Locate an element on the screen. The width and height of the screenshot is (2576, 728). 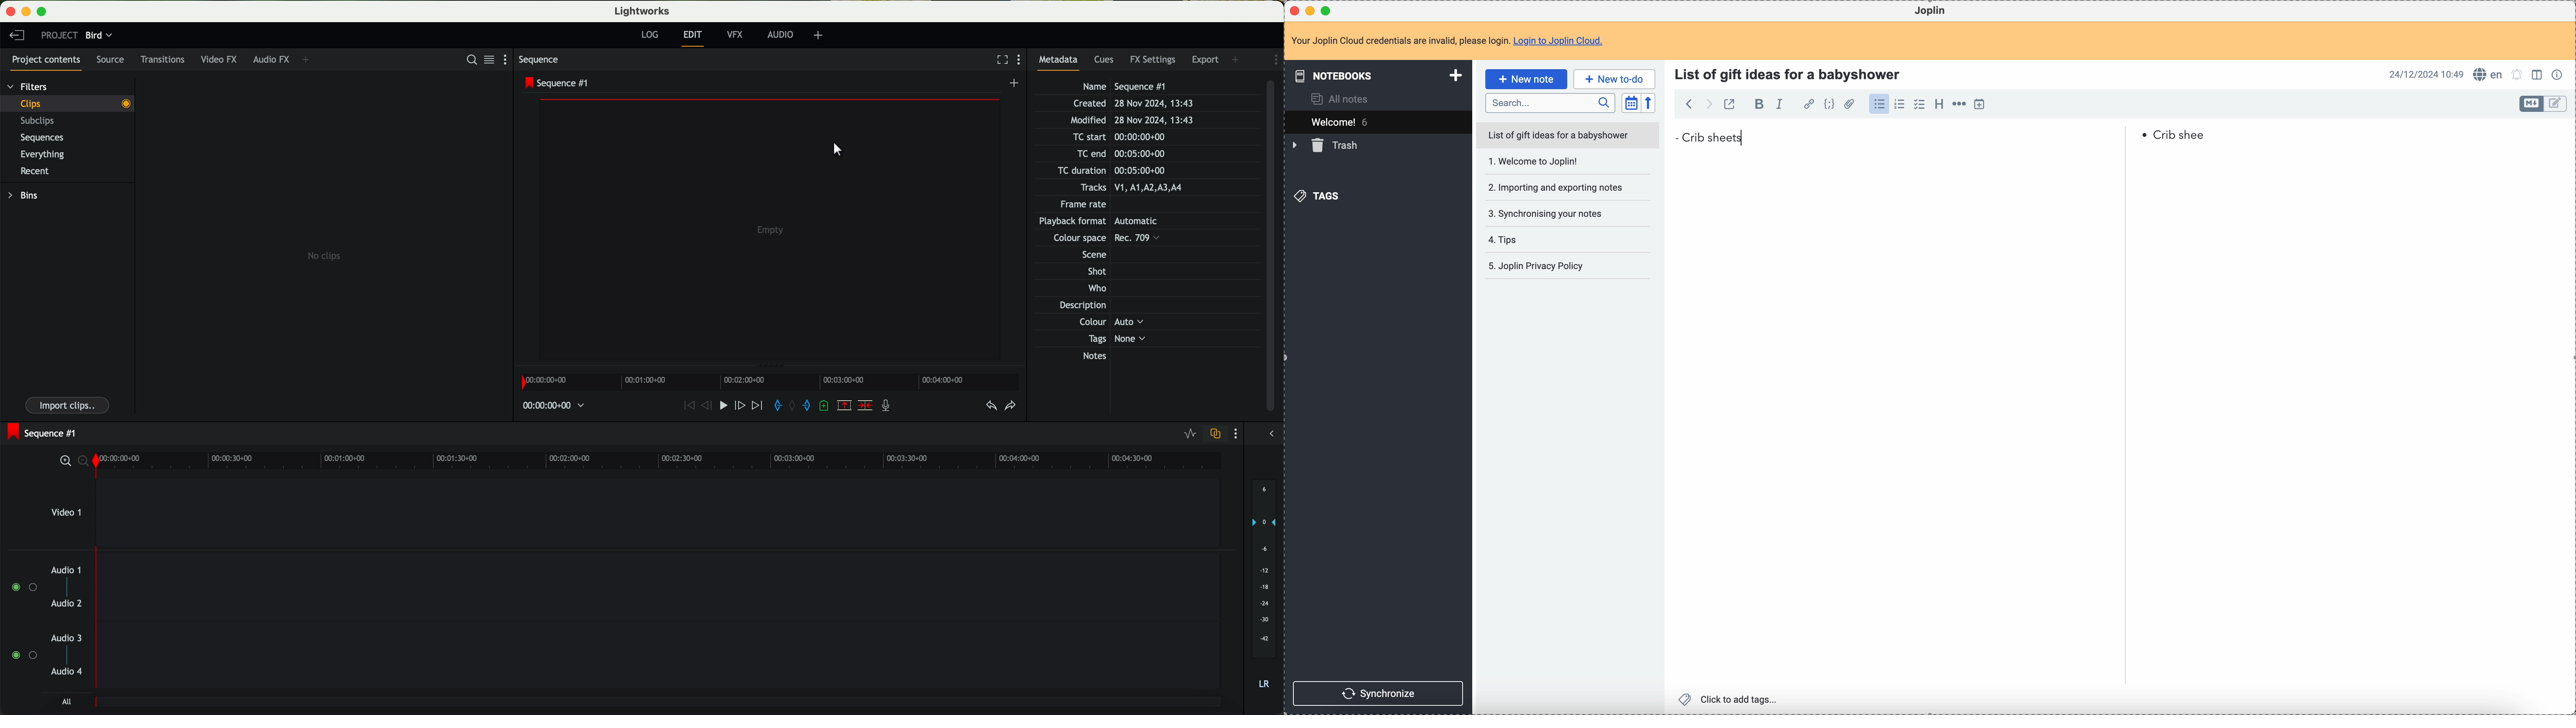
numbers is located at coordinates (1264, 583).